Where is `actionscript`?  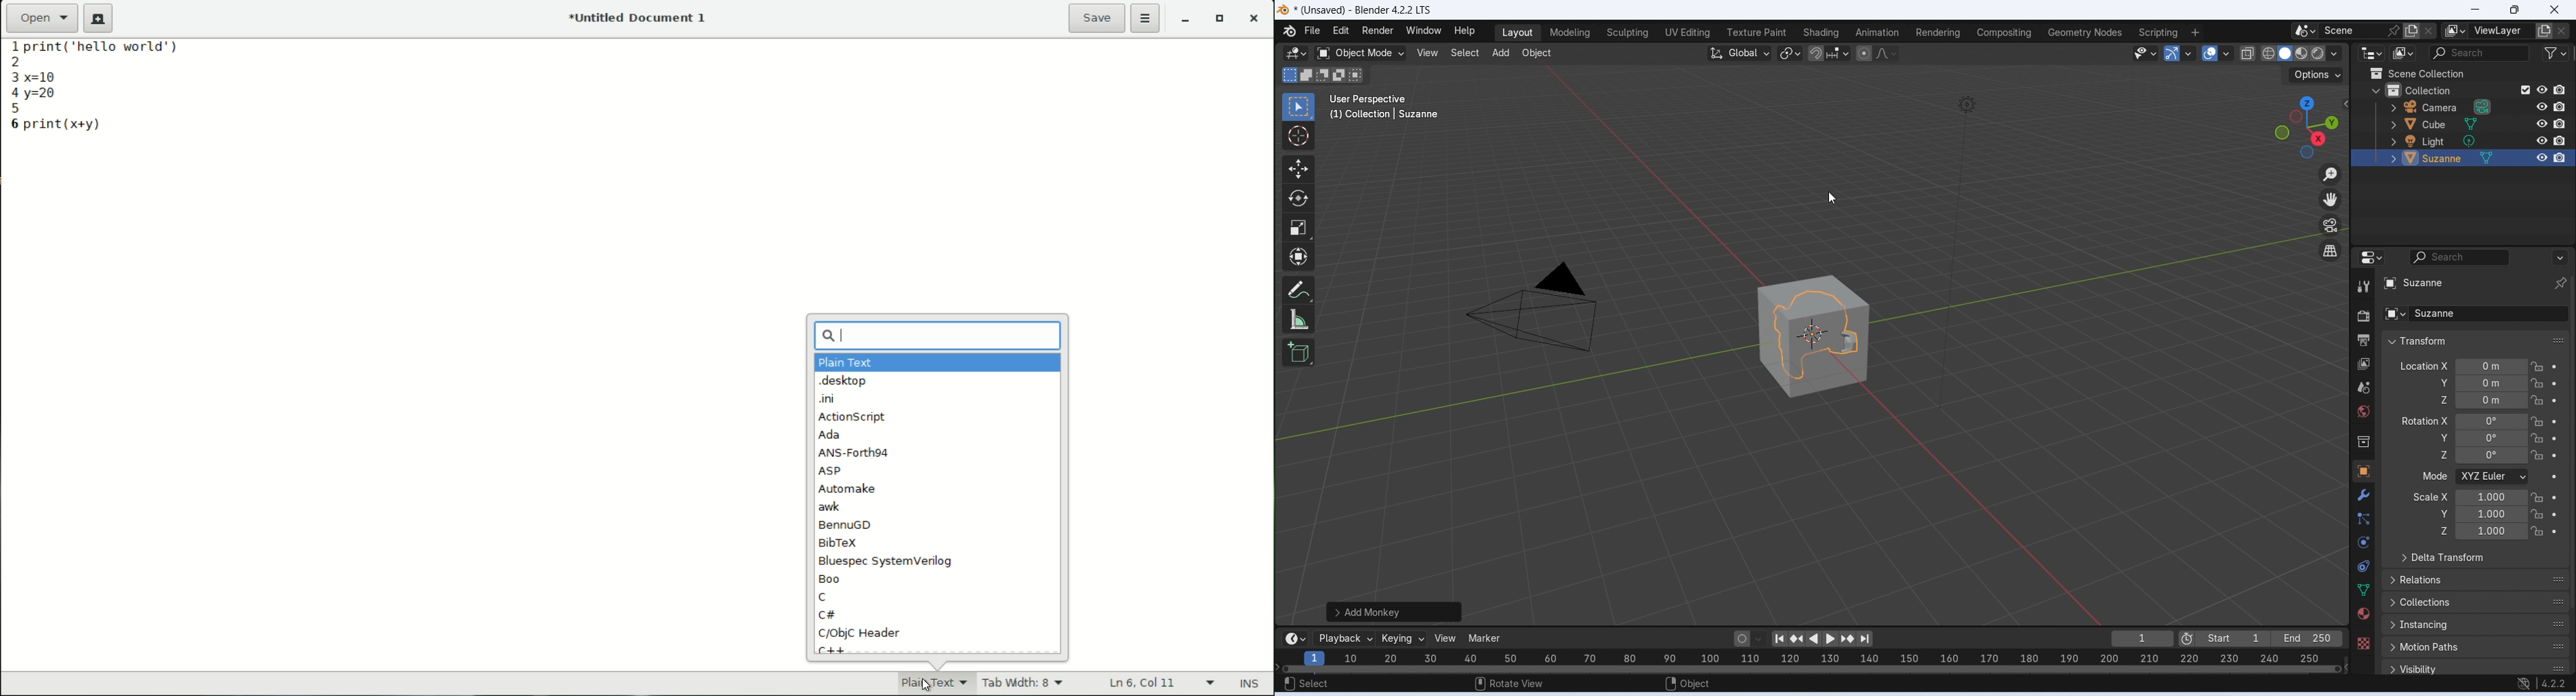 actionscript is located at coordinates (852, 419).